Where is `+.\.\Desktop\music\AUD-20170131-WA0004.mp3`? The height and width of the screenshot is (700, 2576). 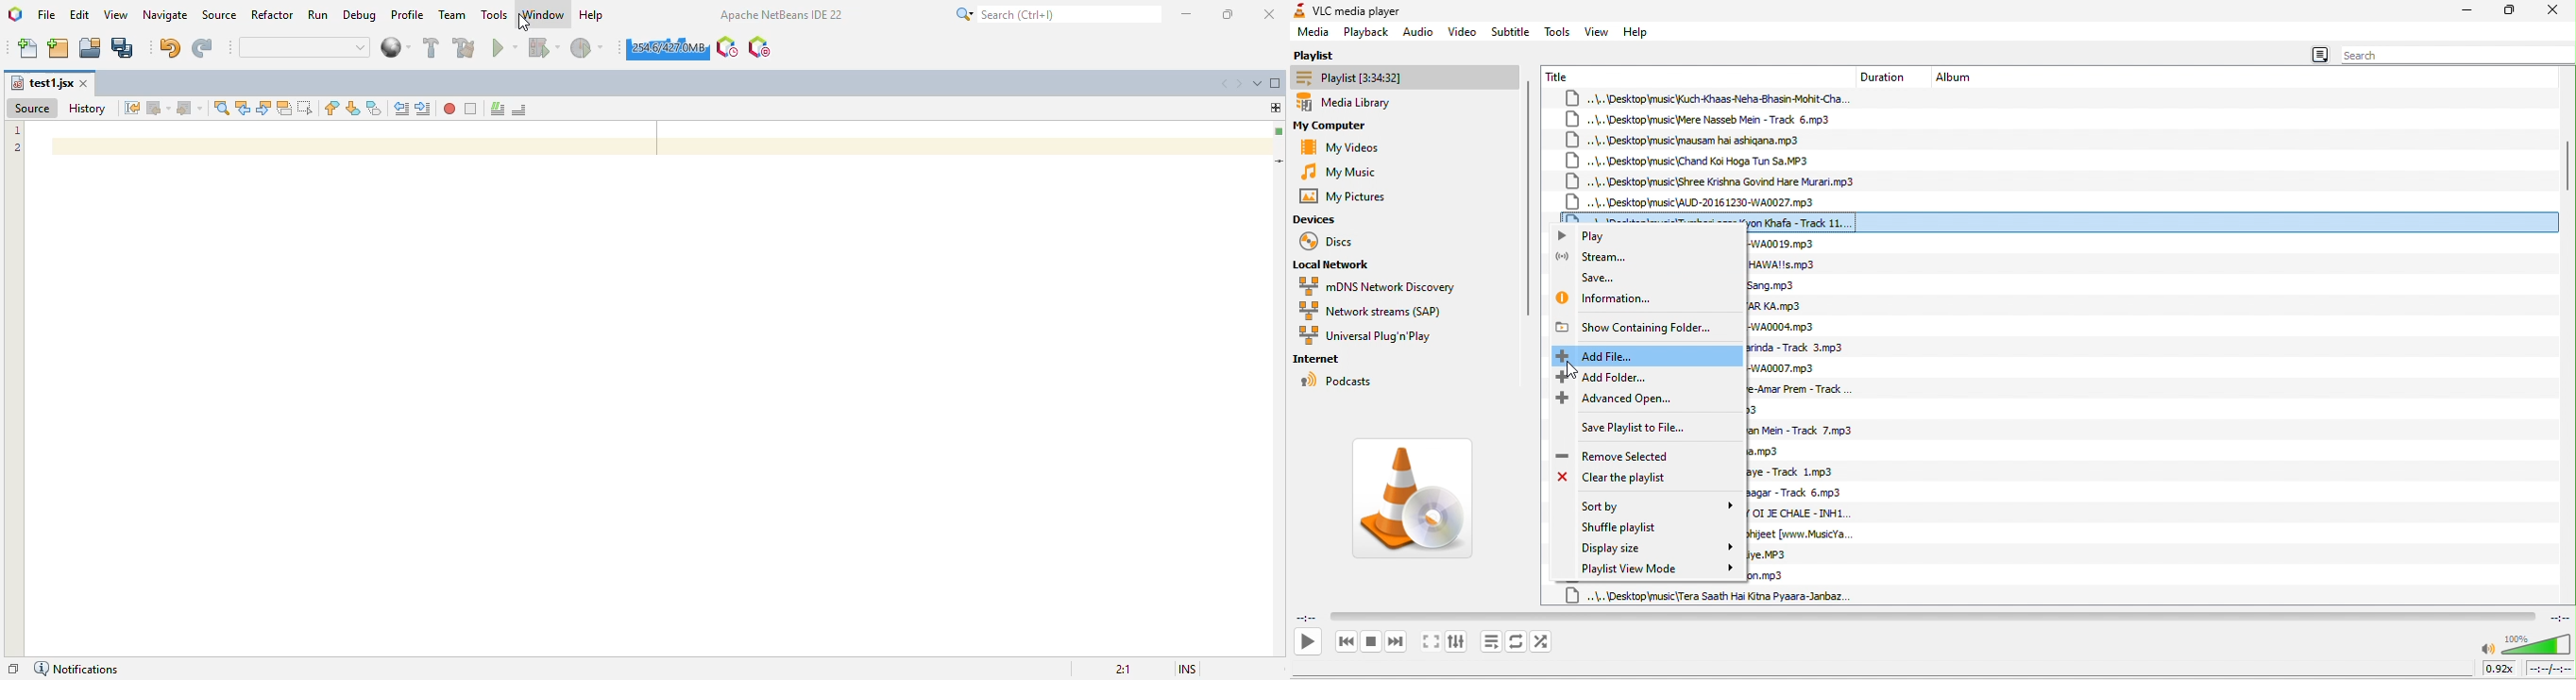 +.\.\Desktop\music\AUD-20170131-WA0004.mp3 is located at coordinates (1787, 327).